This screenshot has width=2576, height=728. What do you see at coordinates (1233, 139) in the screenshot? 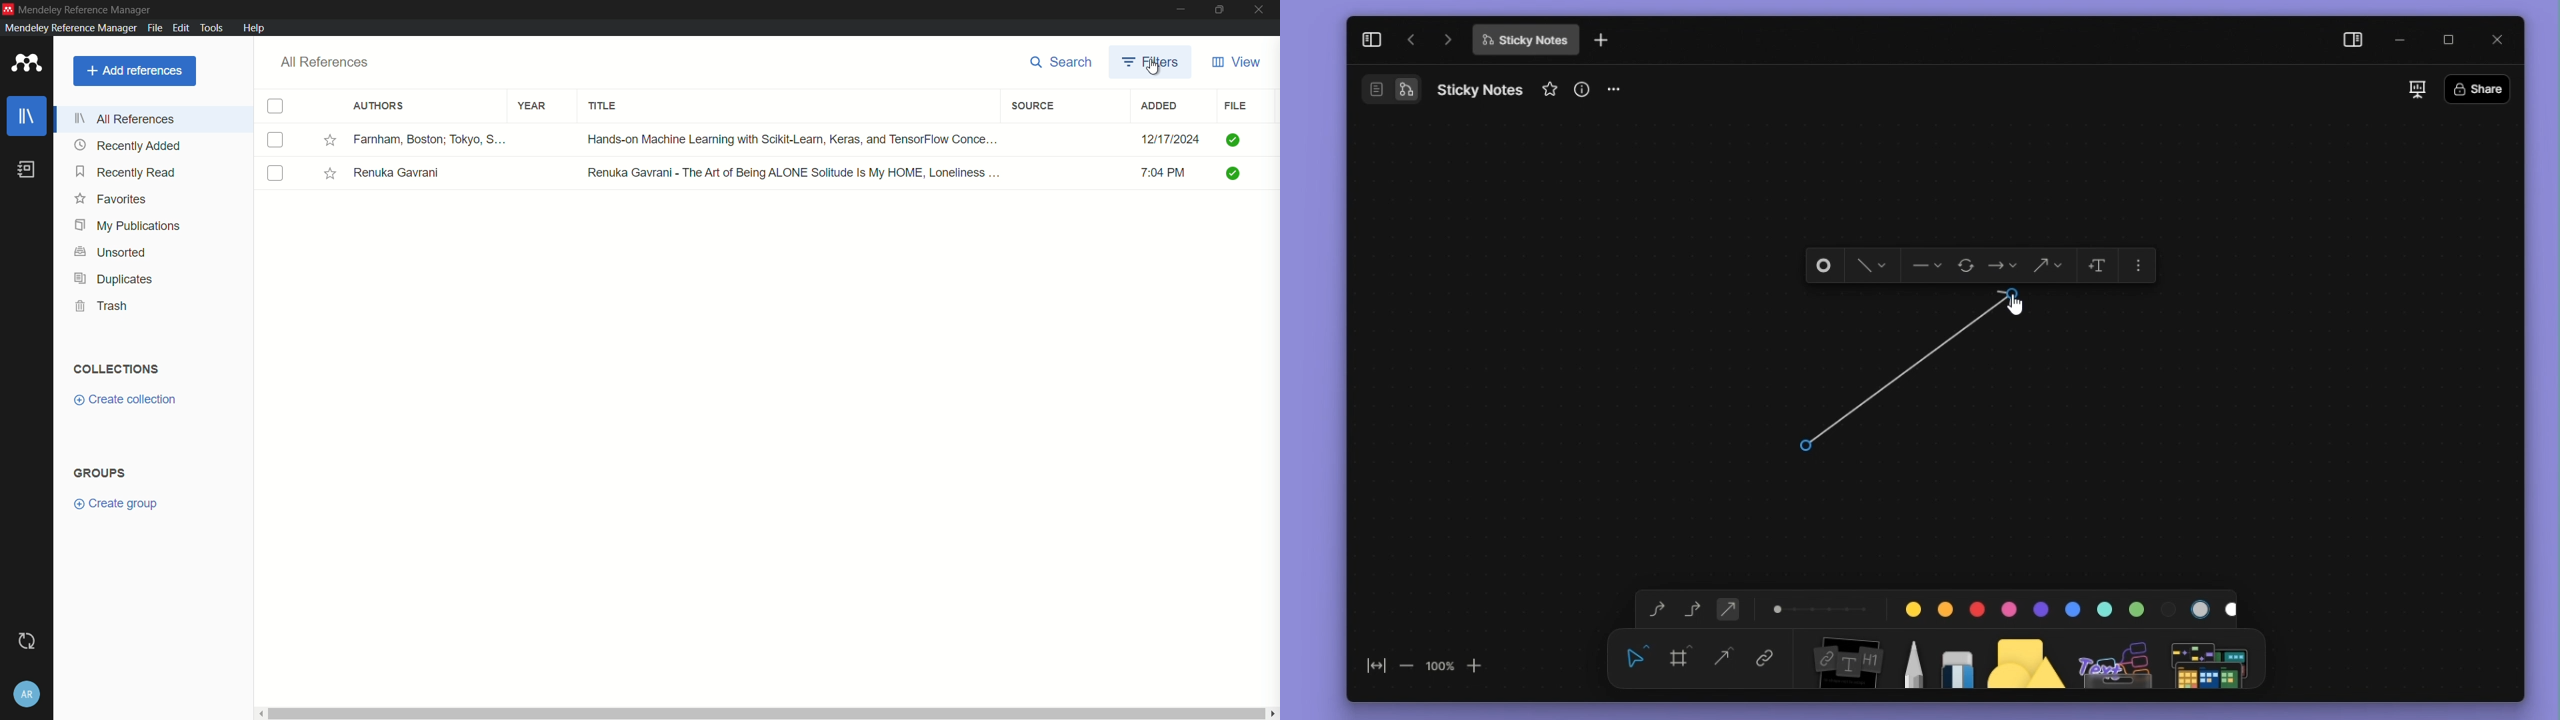
I see `Checked symbol` at bounding box center [1233, 139].